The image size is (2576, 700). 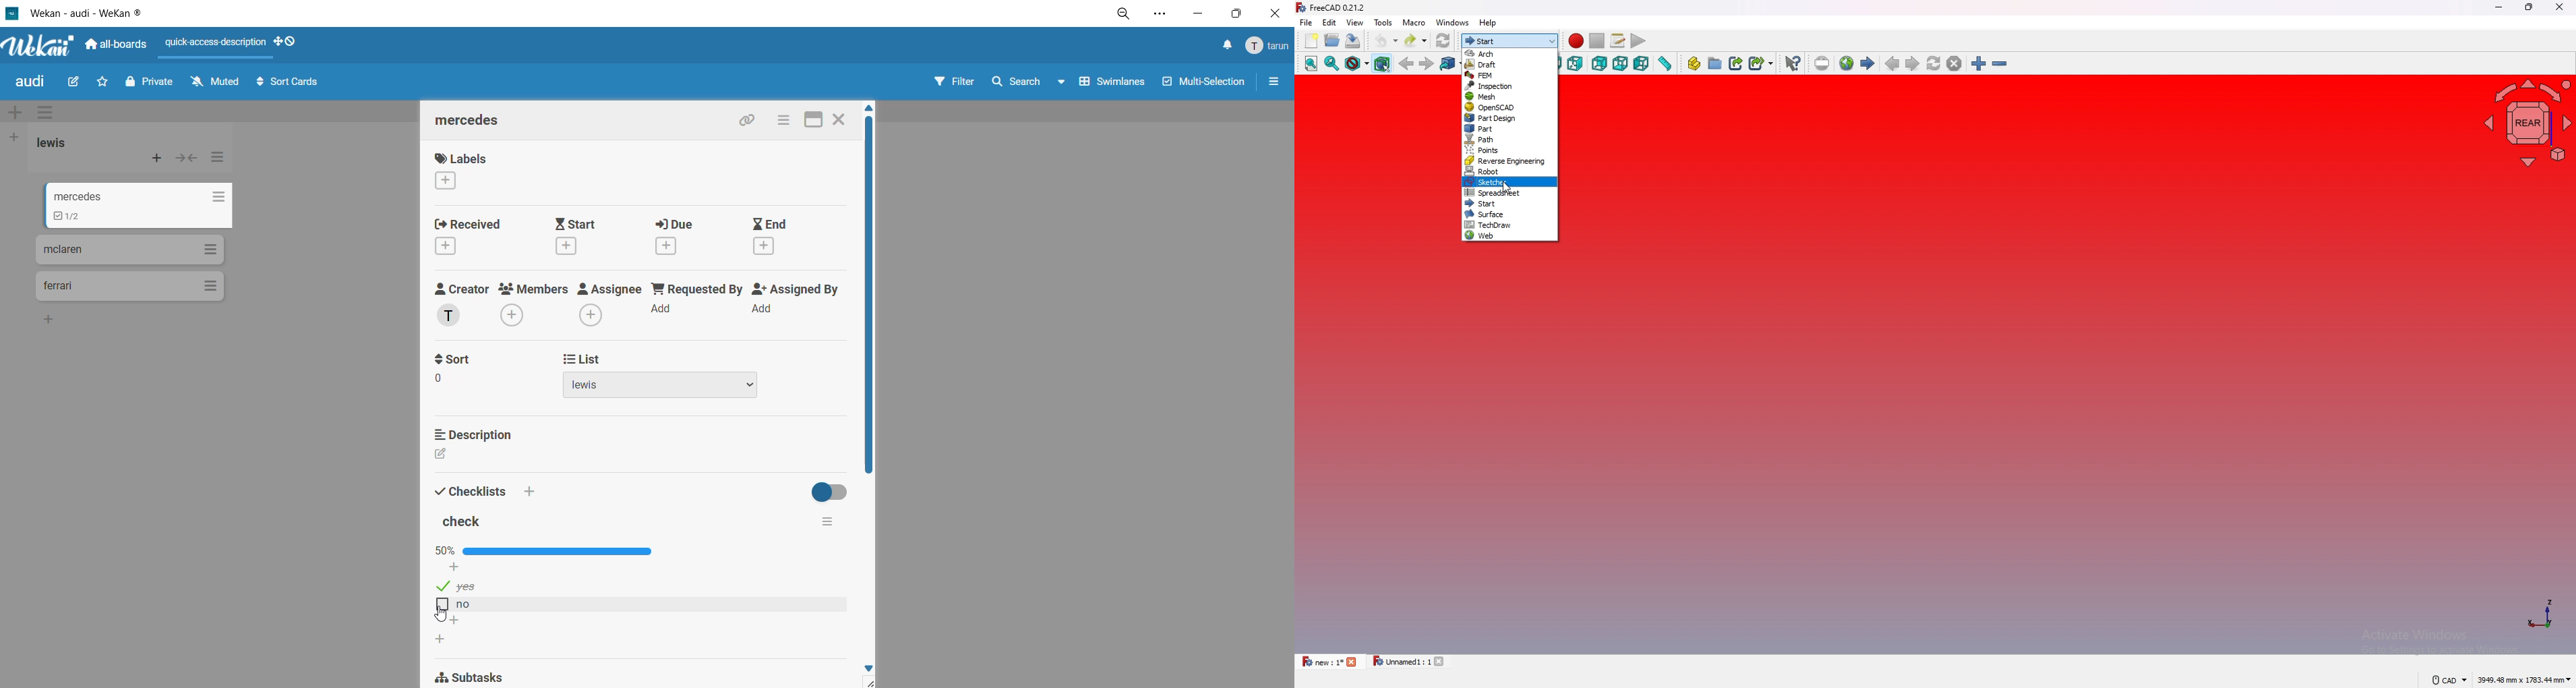 What do you see at coordinates (2545, 614) in the screenshot?
I see `axis` at bounding box center [2545, 614].